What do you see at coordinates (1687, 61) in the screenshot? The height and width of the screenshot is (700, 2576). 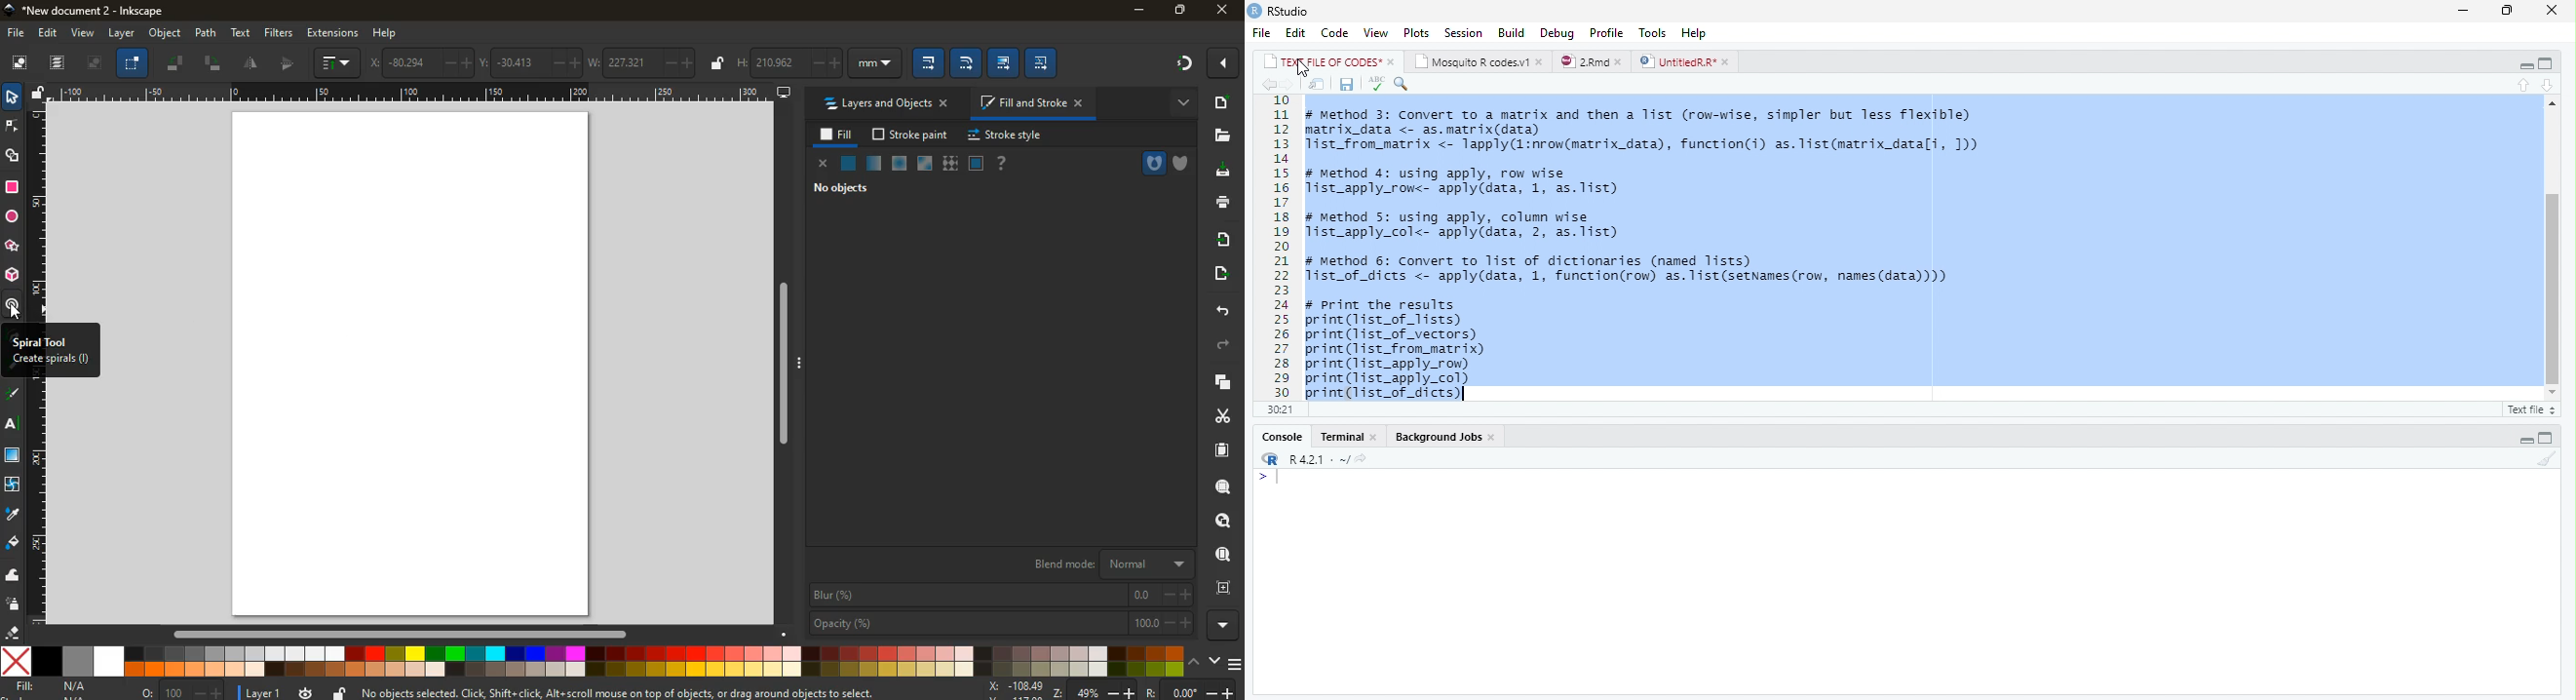 I see `UntitiedR.R*` at bounding box center [1687, 61].